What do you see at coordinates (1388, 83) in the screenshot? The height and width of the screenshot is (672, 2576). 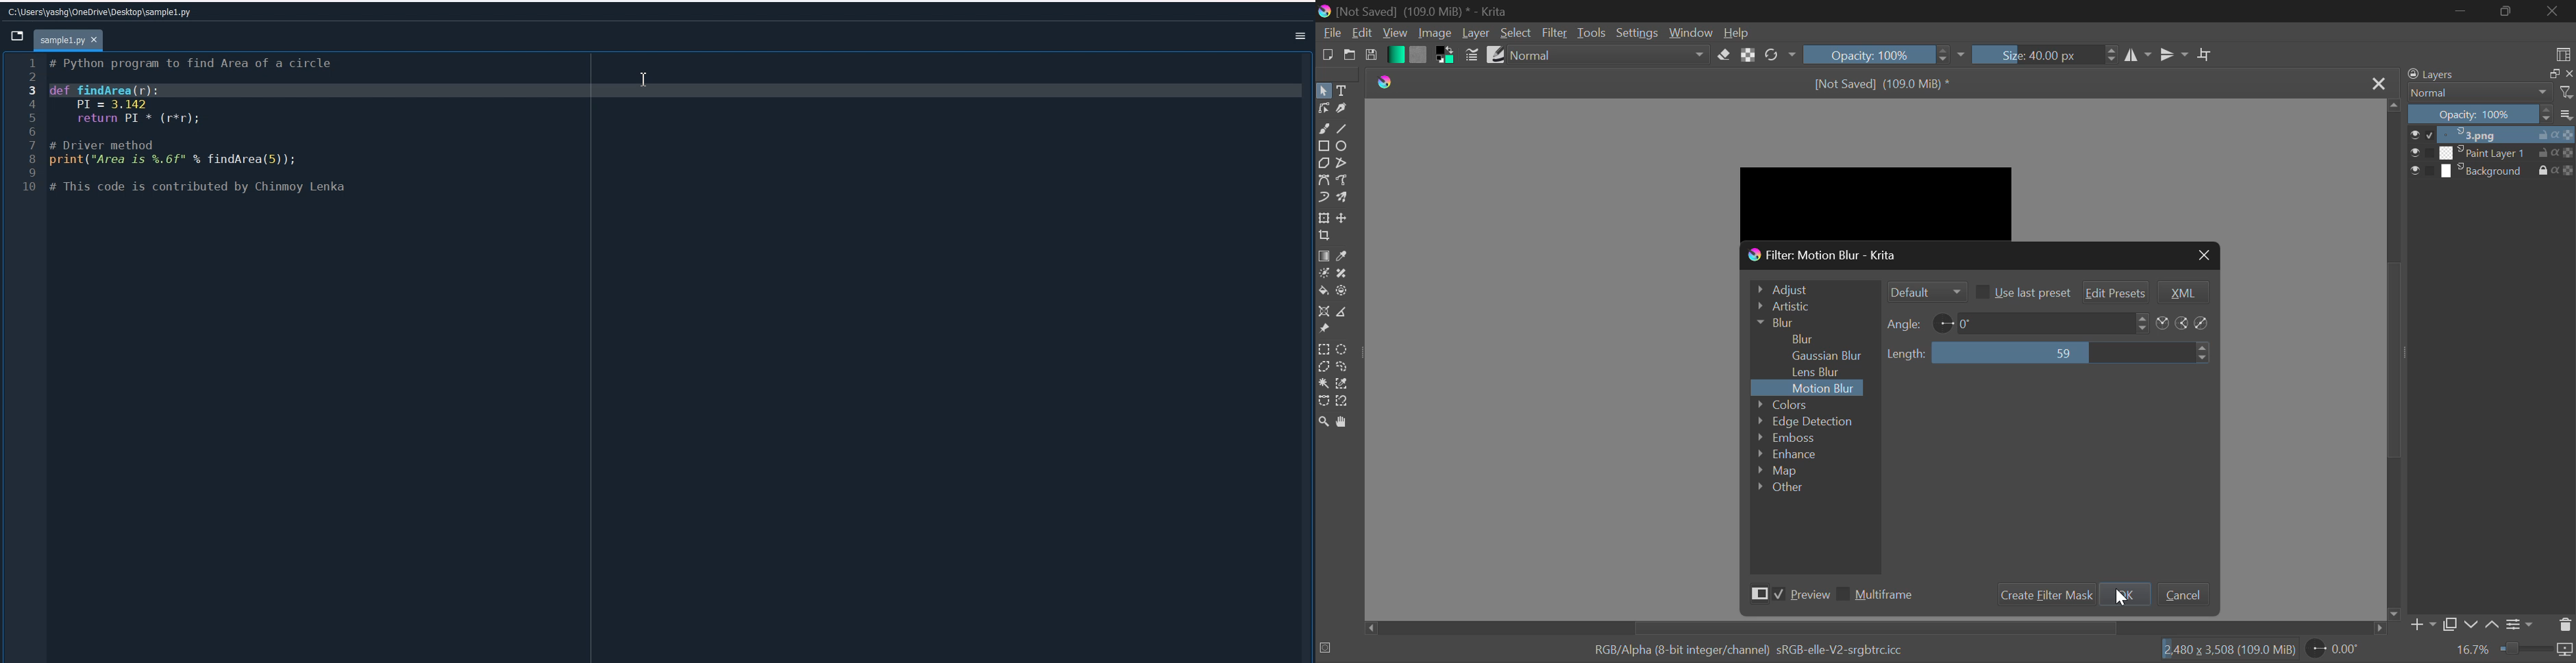 I see `Krita Logo` at bounding box center [1388, 83].